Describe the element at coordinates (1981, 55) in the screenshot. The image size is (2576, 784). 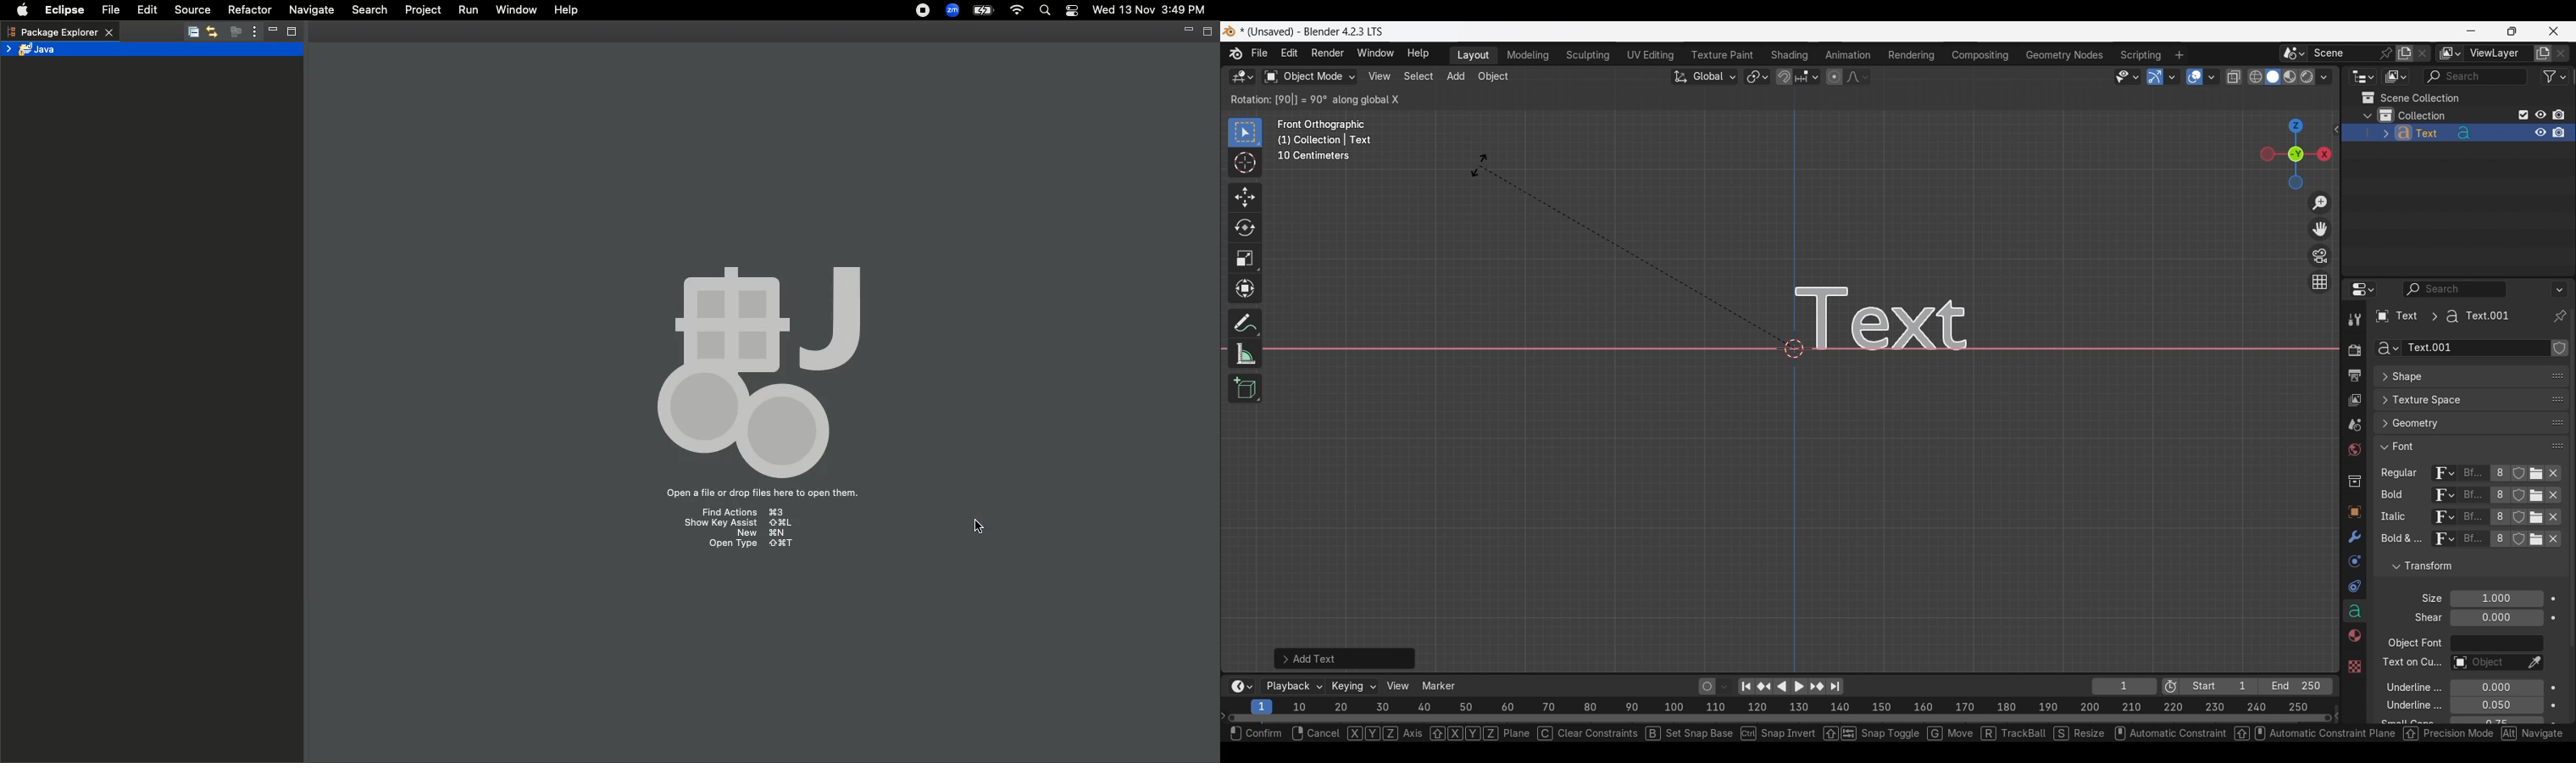
I see `Compositing workspace` at that location.